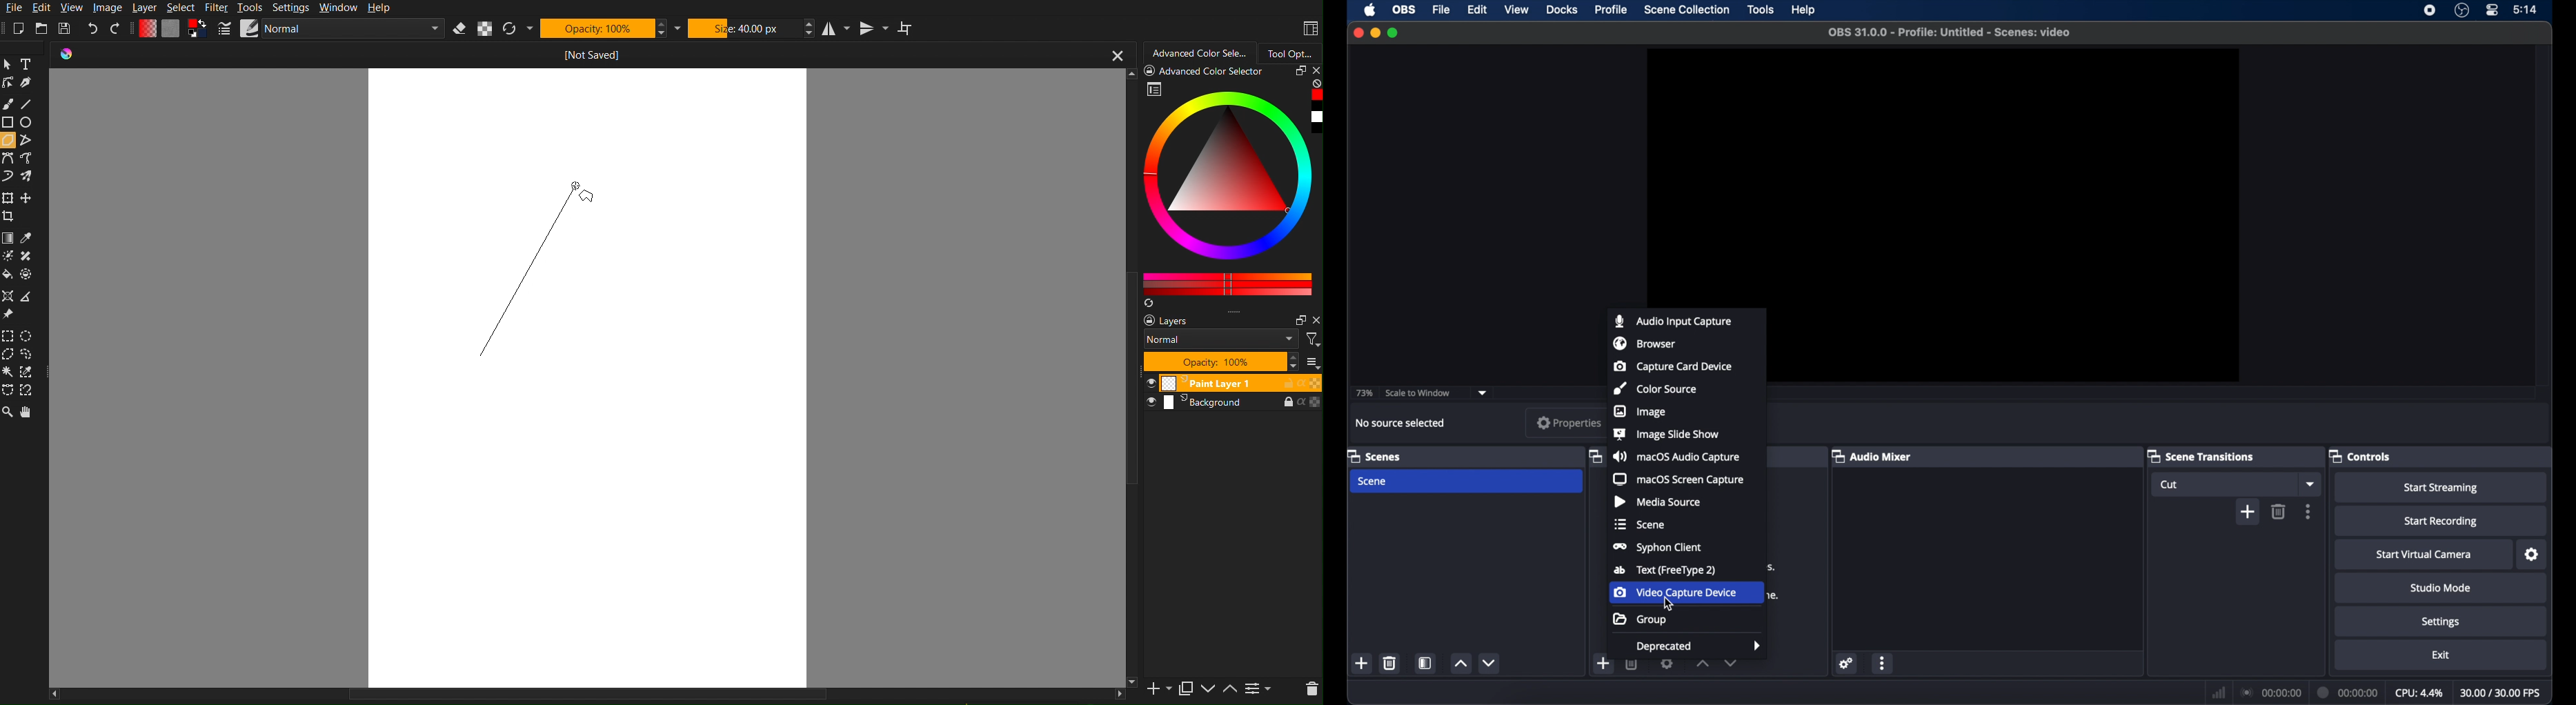 The height and width of the screenshot is (728, 2576). I want to click on dropdown, so click(1483, 393).